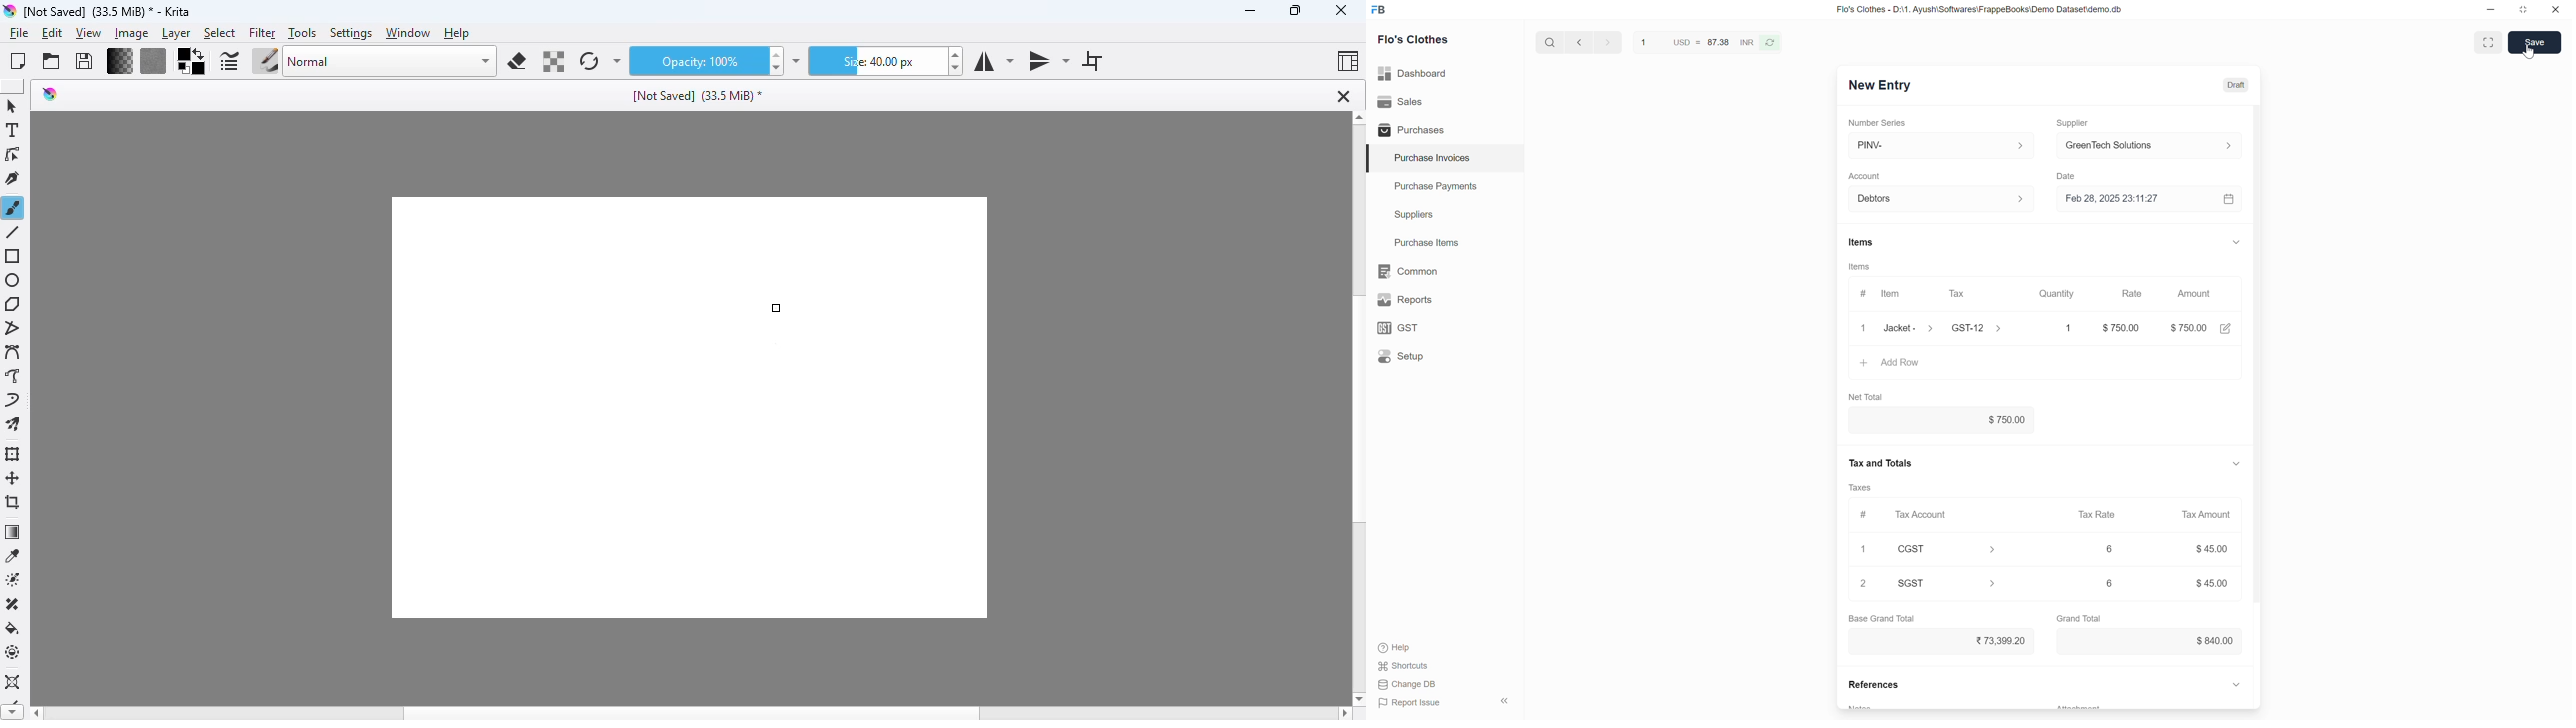  Describe the element at coordinates (2535, 42) in the screenshot. I see `Save` at that location.